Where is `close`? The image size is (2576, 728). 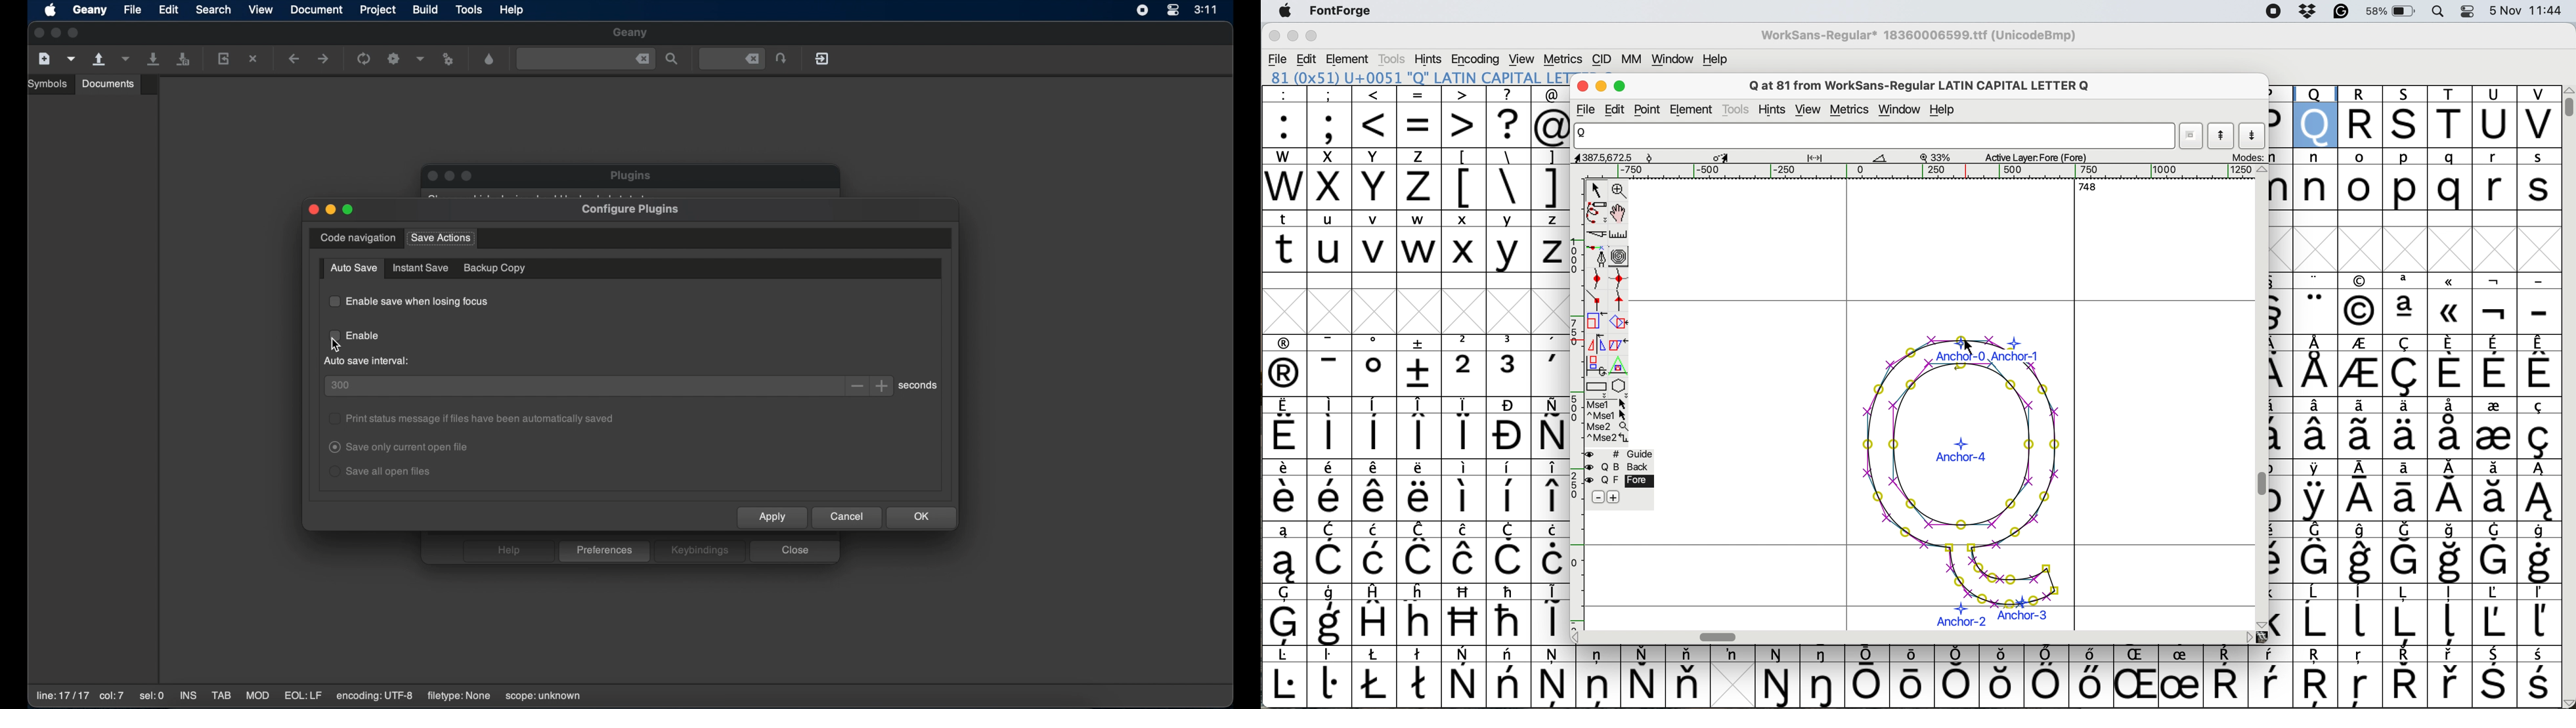
close is located at coordinates (795, 551).